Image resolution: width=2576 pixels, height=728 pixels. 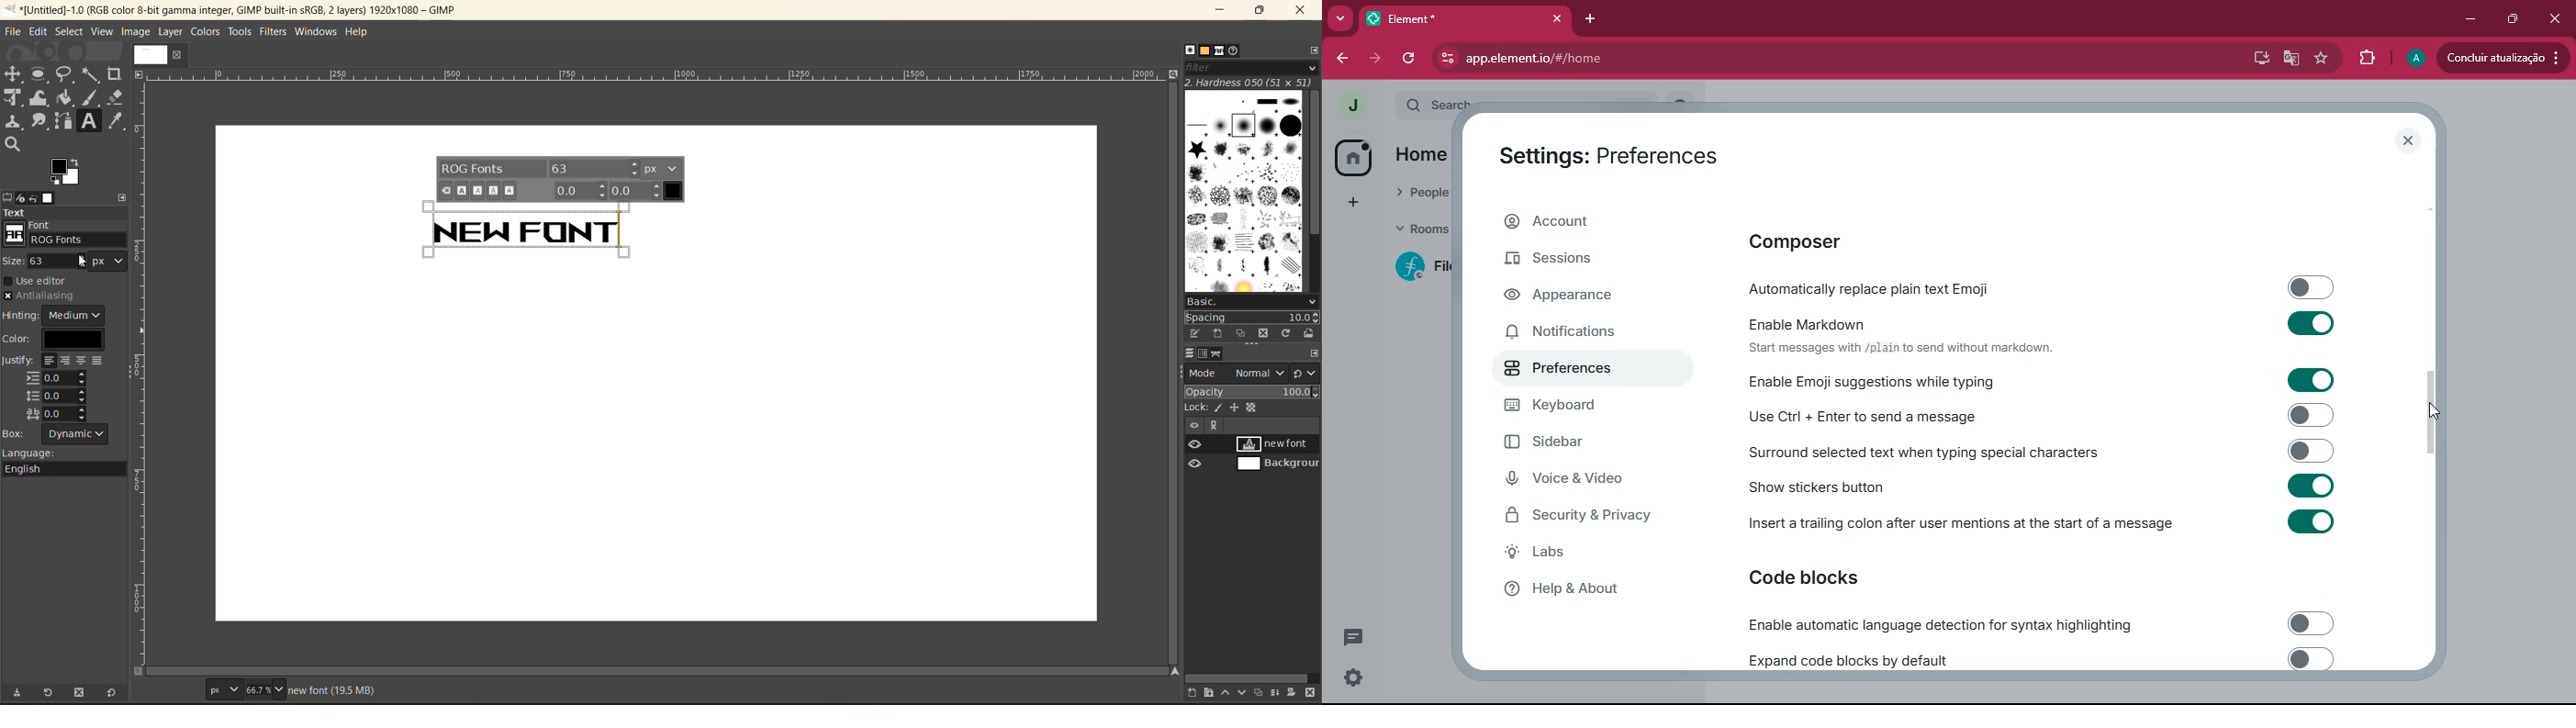 What do you see at coordinates (1571, 334) in the screenshot?
I see `notifications` at bounding box center [1571, 334].